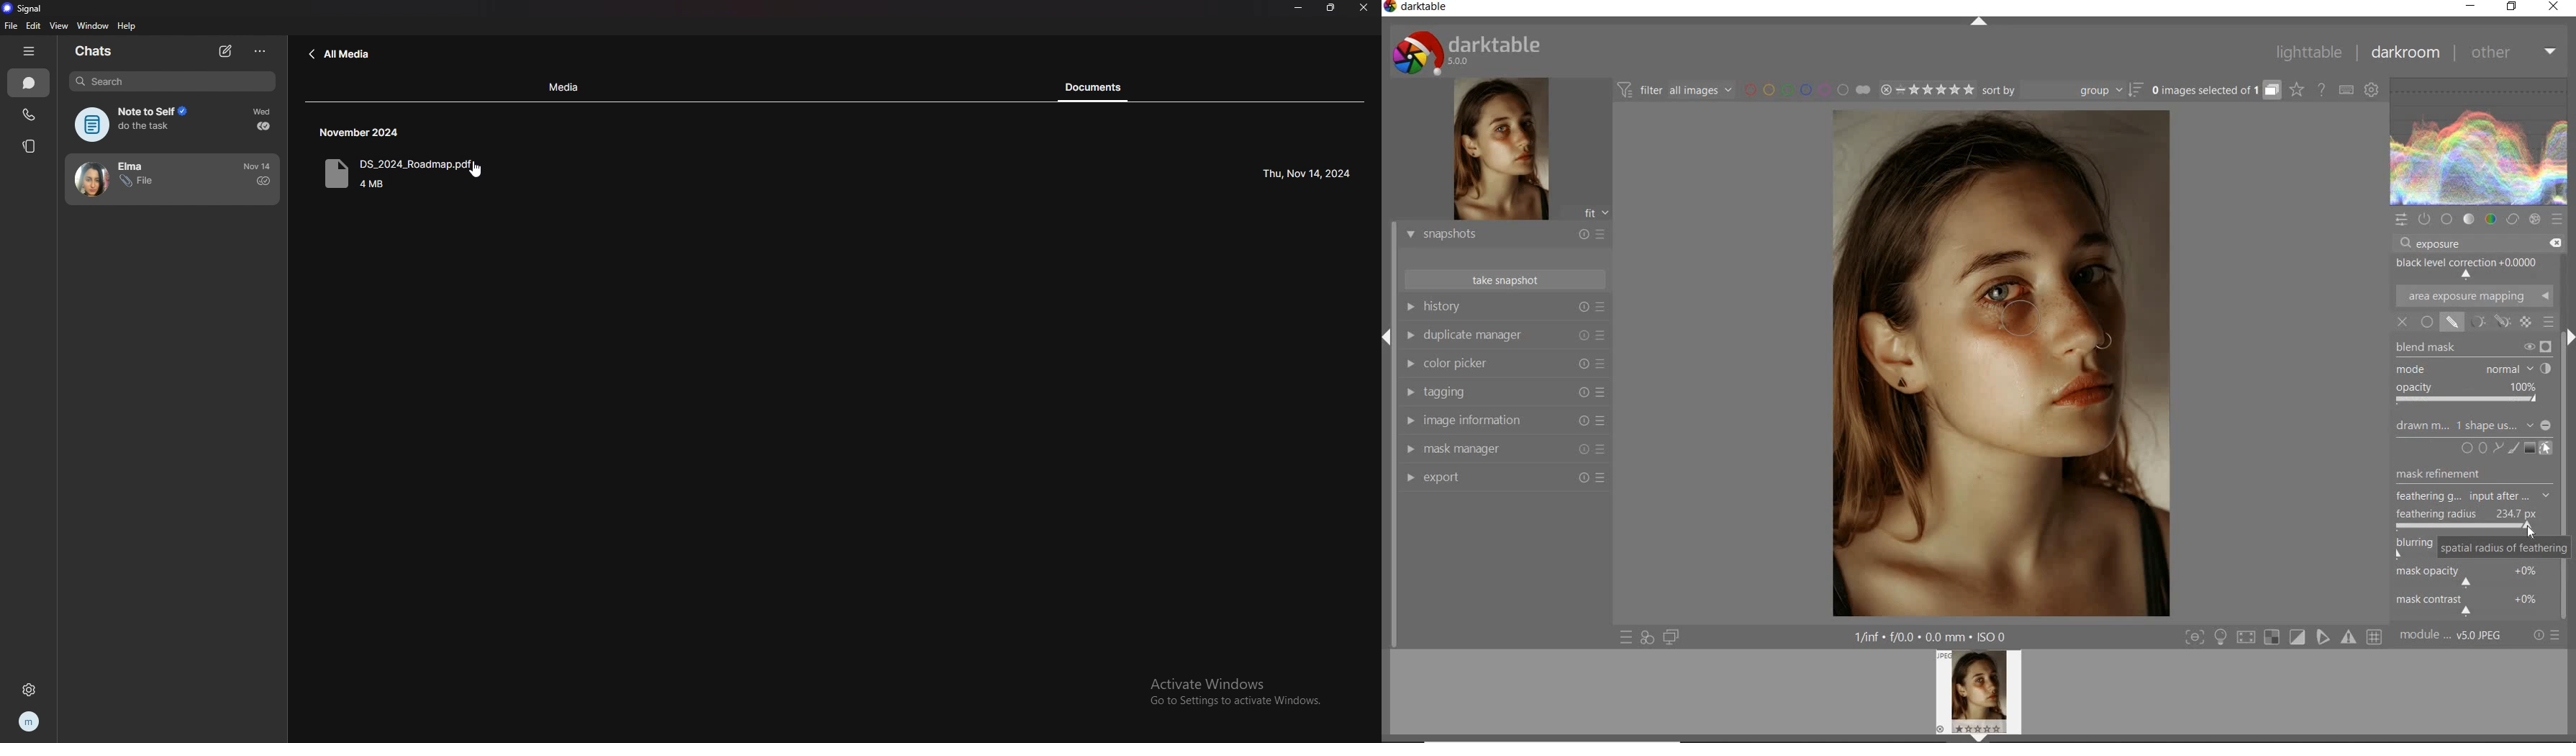  I want to click on image information, so click(1505, 420).